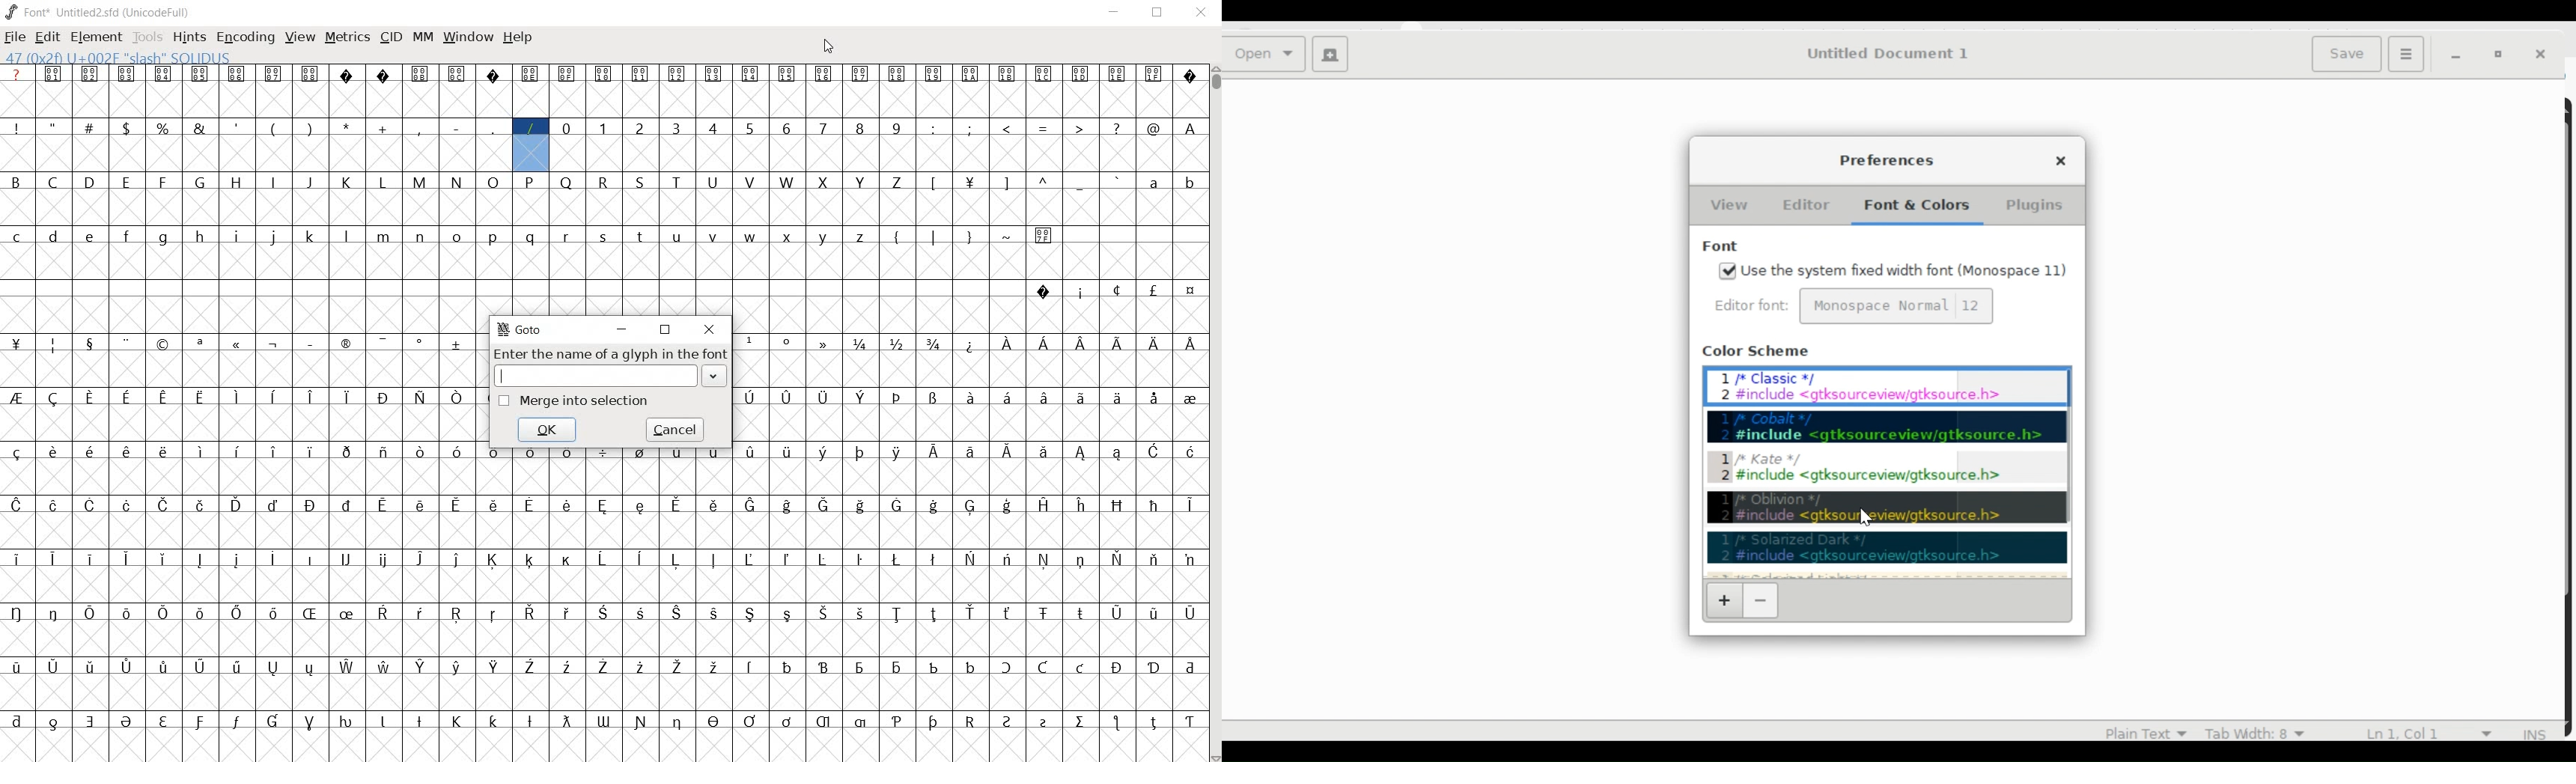 The image size is (2576, 784). Describe the element at coordinates (1007, 506) in the screenshot. I see `glyph` at that location.